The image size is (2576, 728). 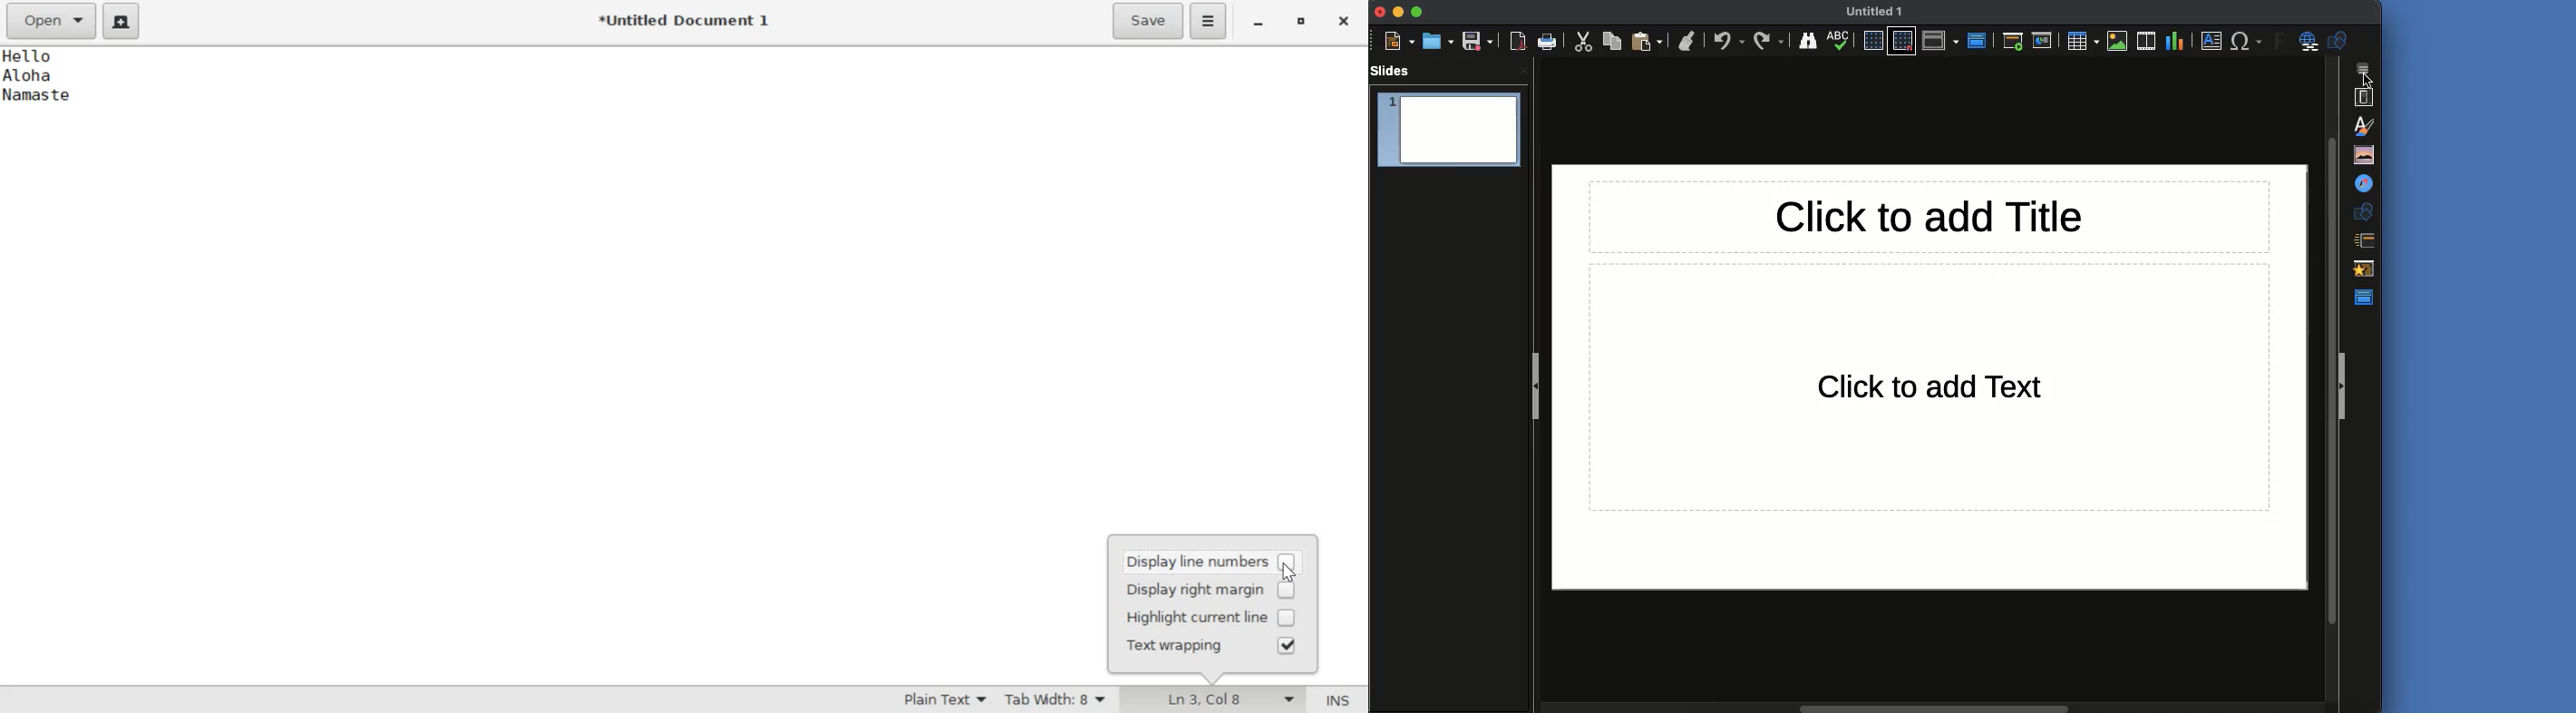 I want to click on Table, so click(x=2082, y=40).